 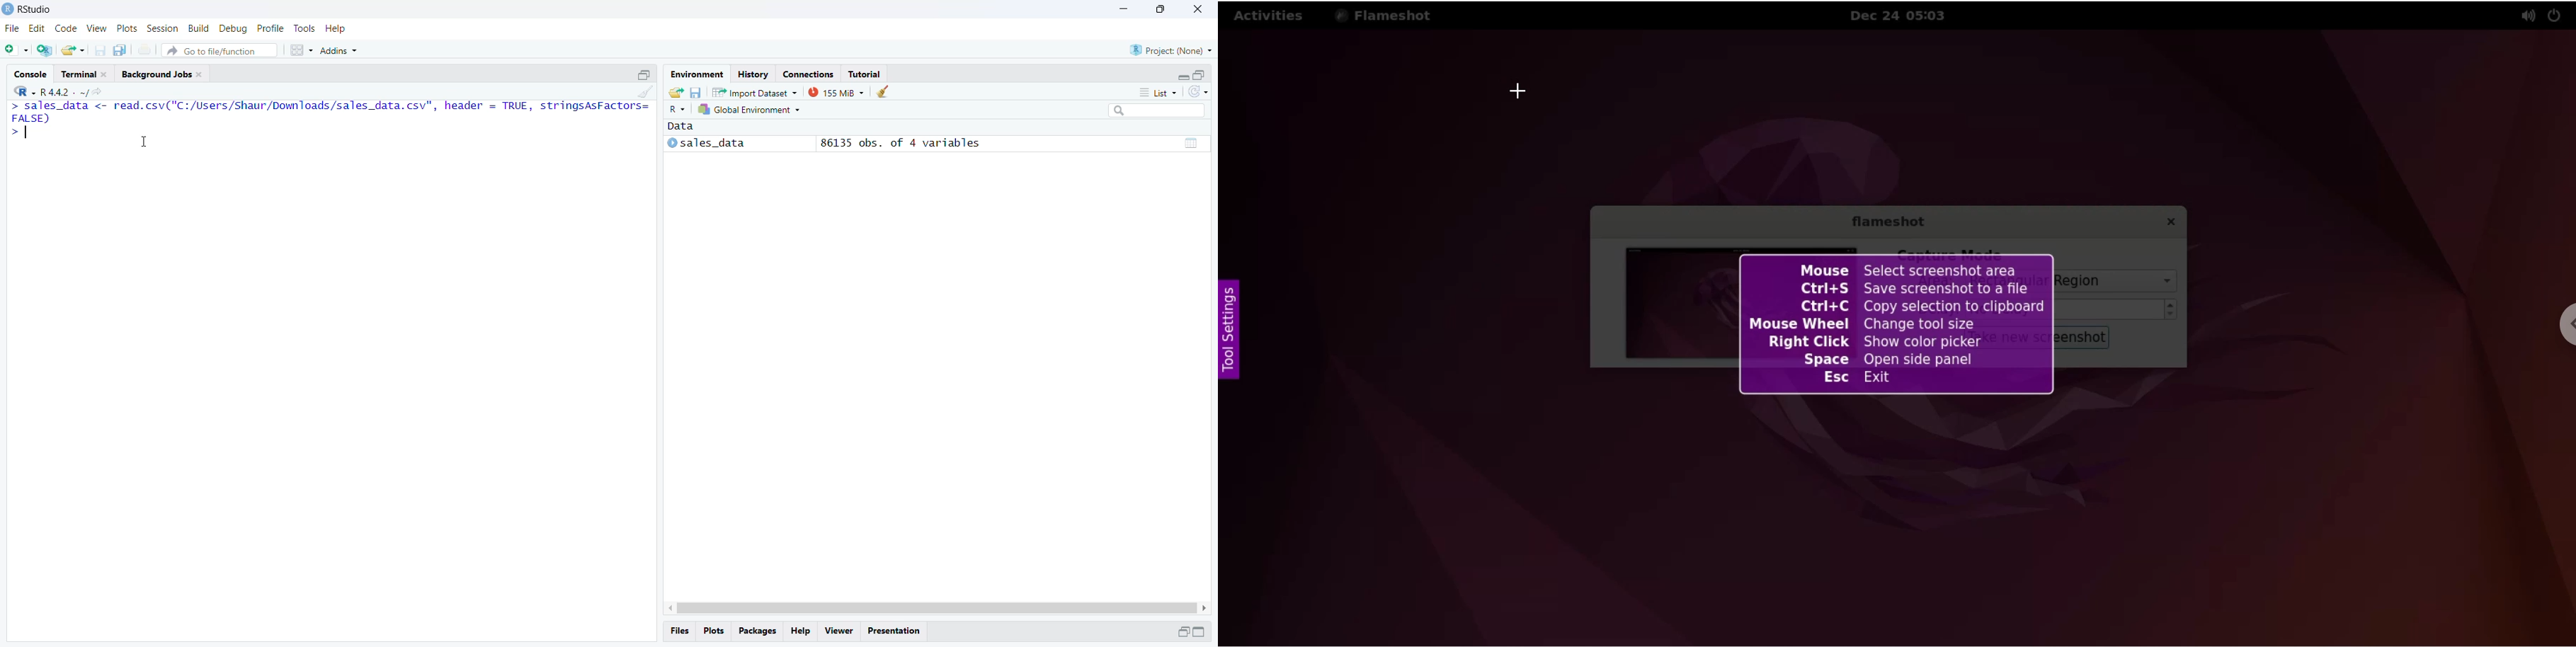 What do you see at coordinates (669, 608) in the screenshot?
I see `Left bar` at bounding box center [669, 608].